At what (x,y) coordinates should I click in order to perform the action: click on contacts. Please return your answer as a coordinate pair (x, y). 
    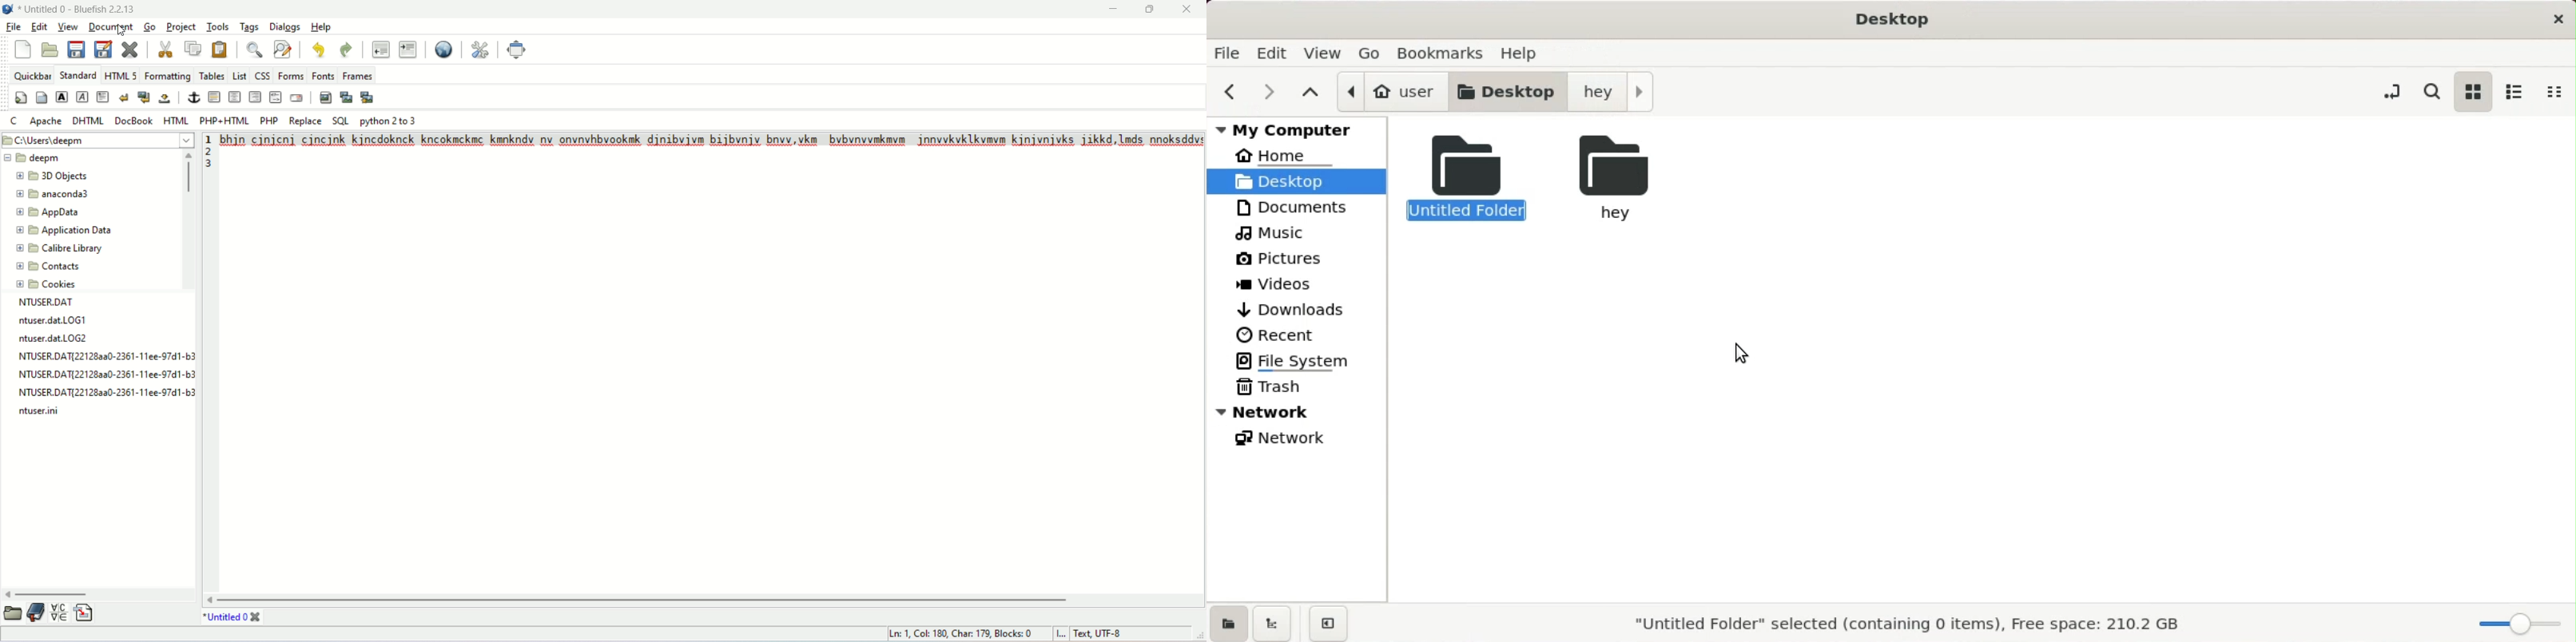
    Looking at the image, I should click on (47, 264).